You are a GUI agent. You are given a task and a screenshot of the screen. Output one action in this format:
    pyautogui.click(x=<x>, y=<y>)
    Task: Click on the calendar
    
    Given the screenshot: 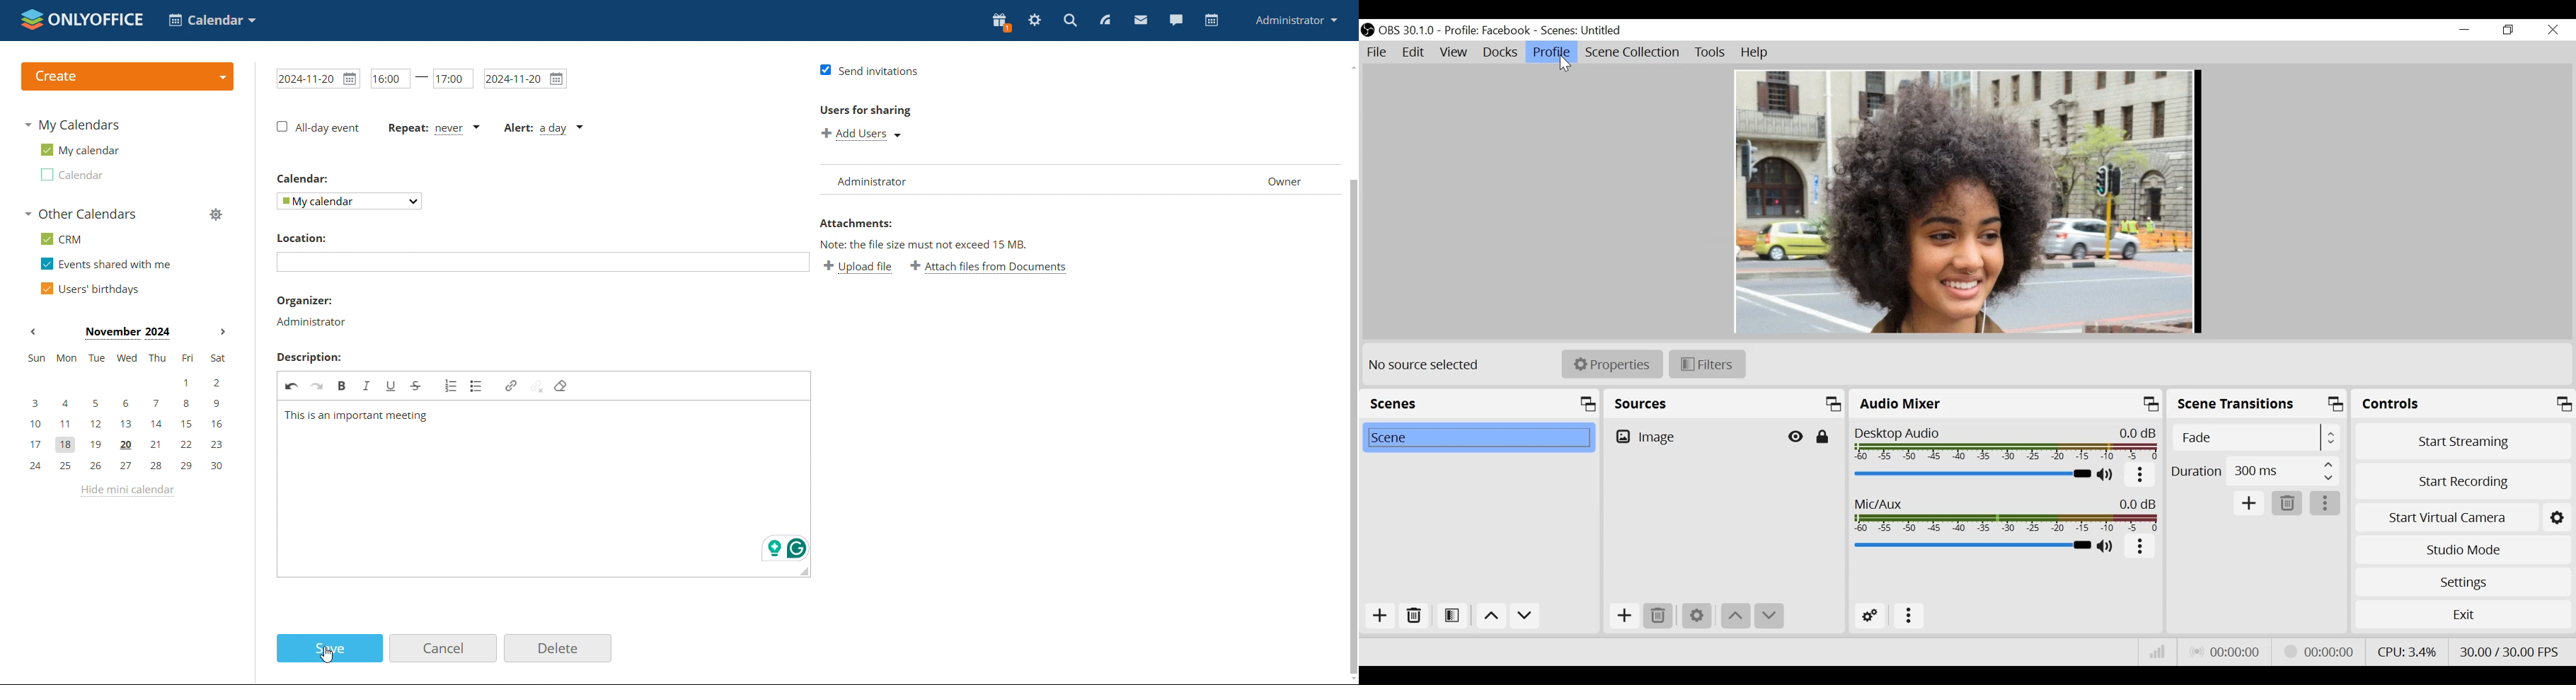 What is the action you would take?
    pyautogui.click(x=71, y=175)
    